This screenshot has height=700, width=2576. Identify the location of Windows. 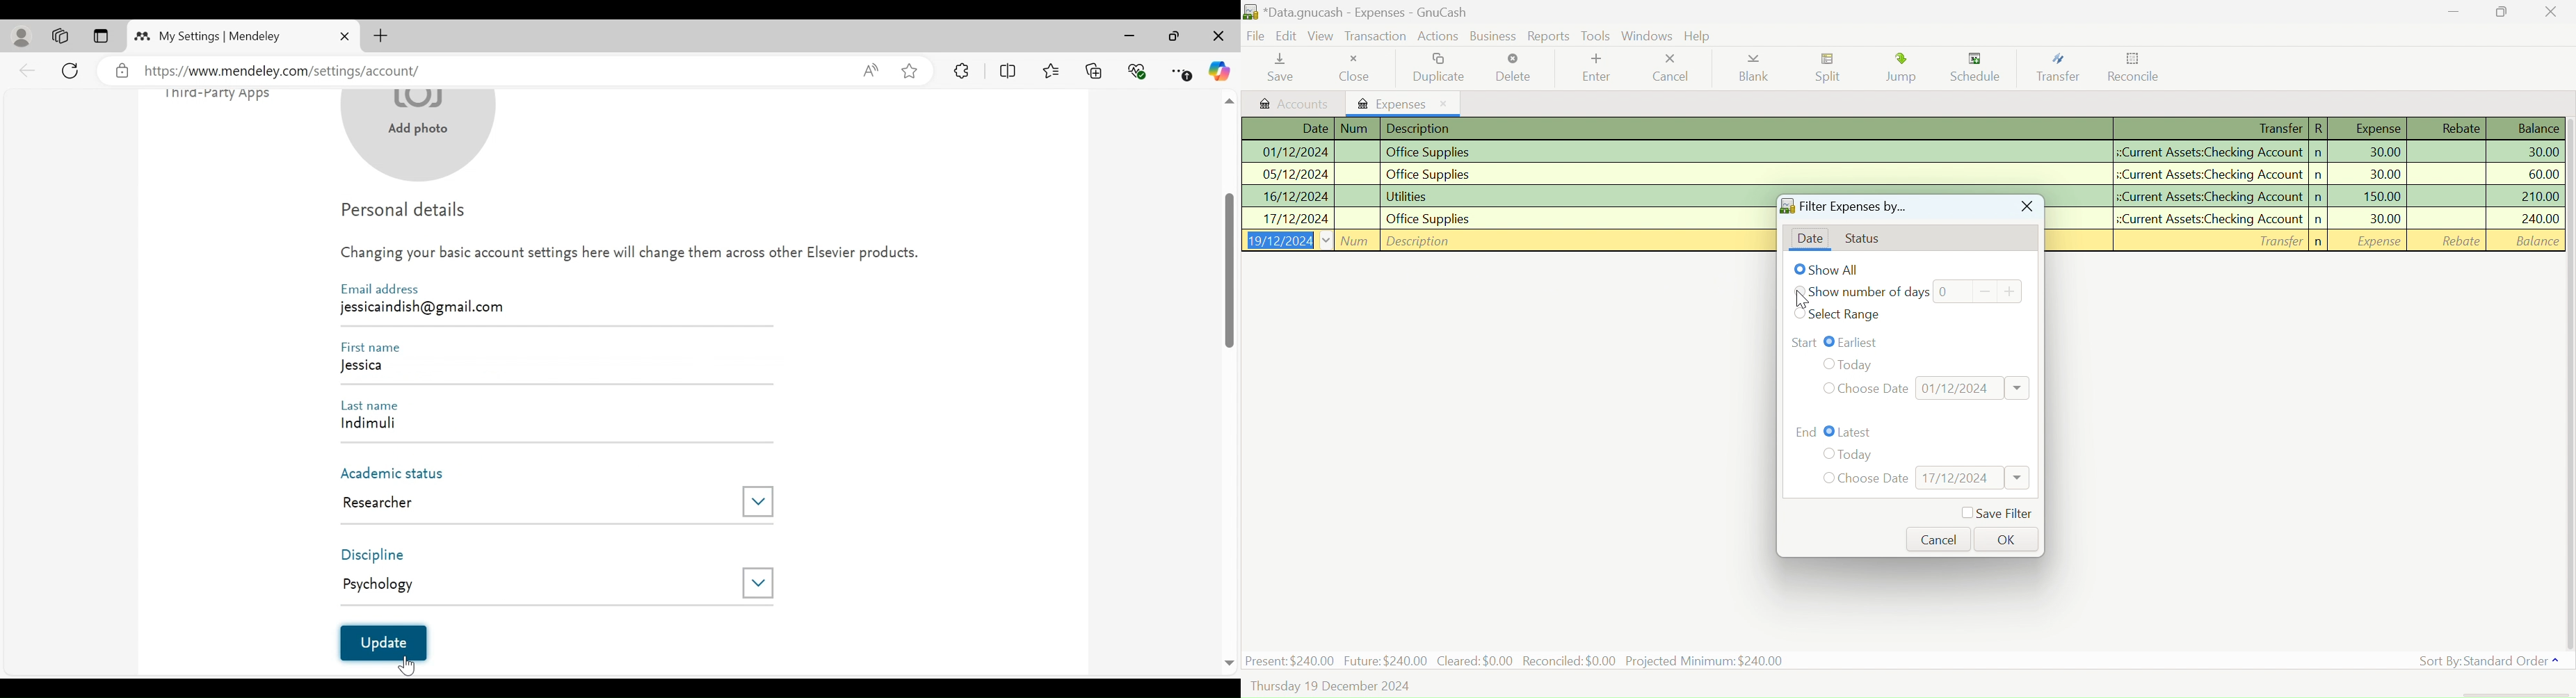
(1648, 35).